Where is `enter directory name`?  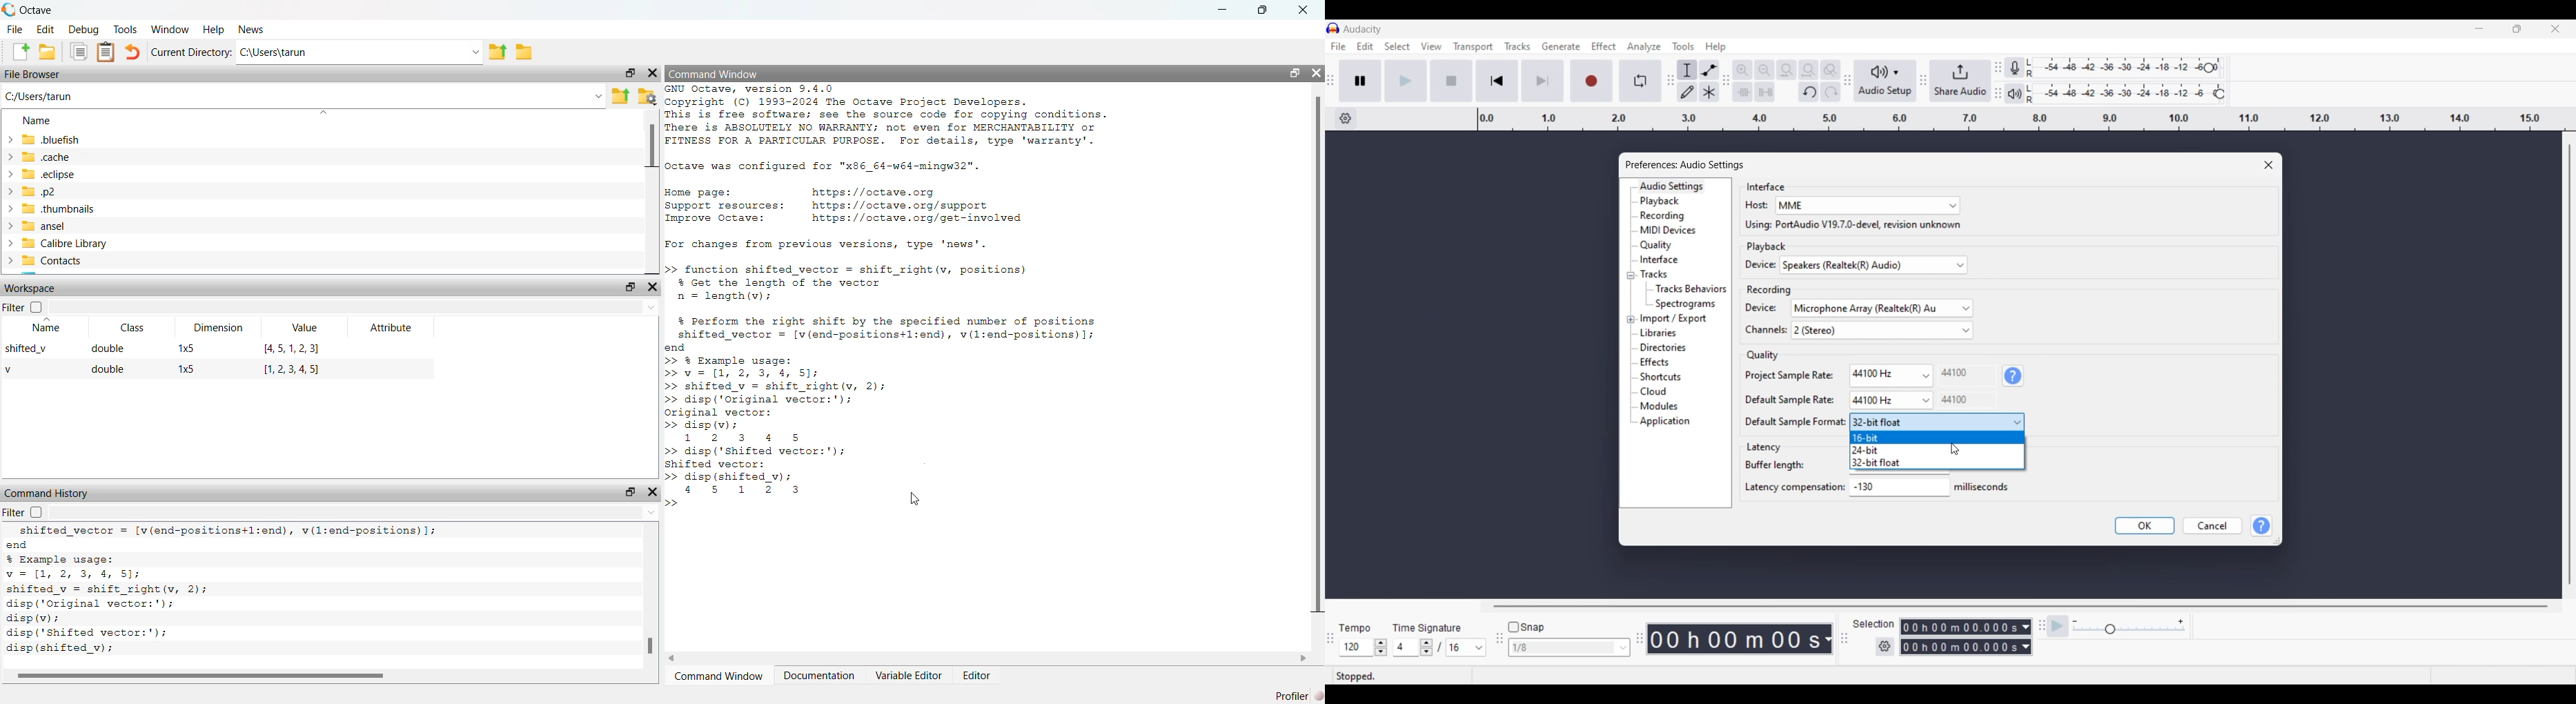
enter directory name is located at coordinates (360, 55).